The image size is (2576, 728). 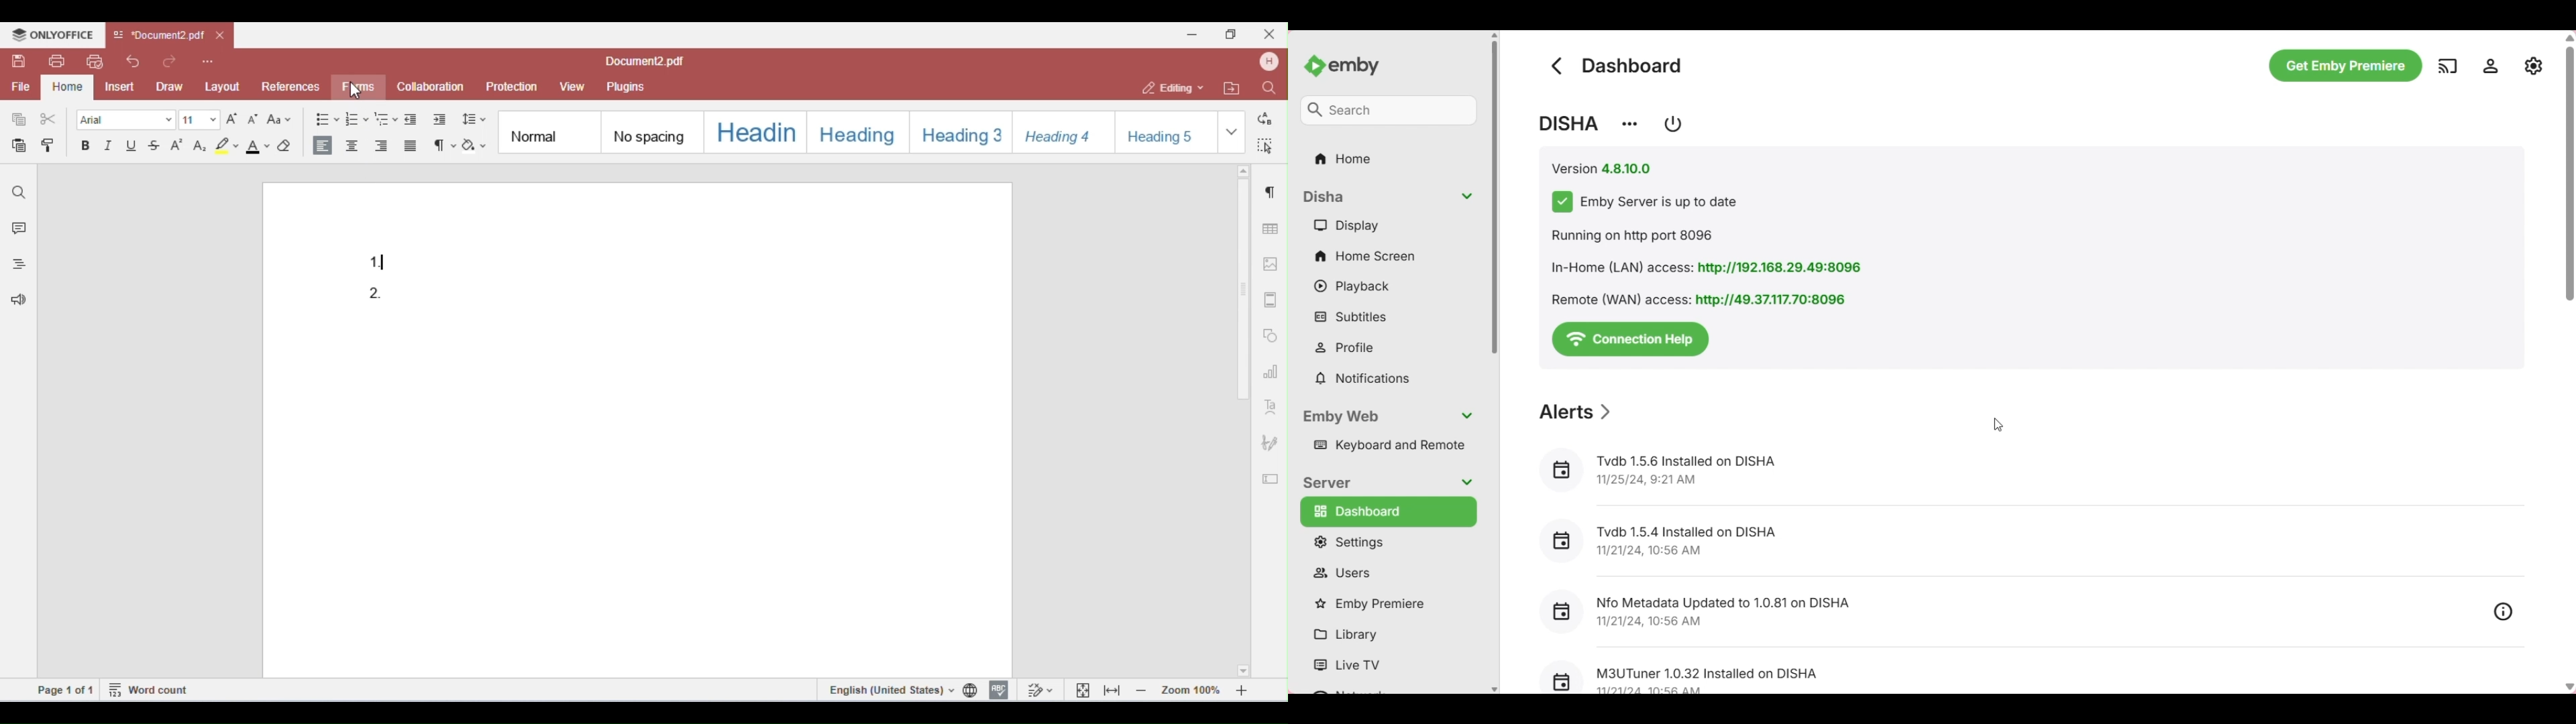 I want to click on Recent alert, so click(x=2010, y=612).